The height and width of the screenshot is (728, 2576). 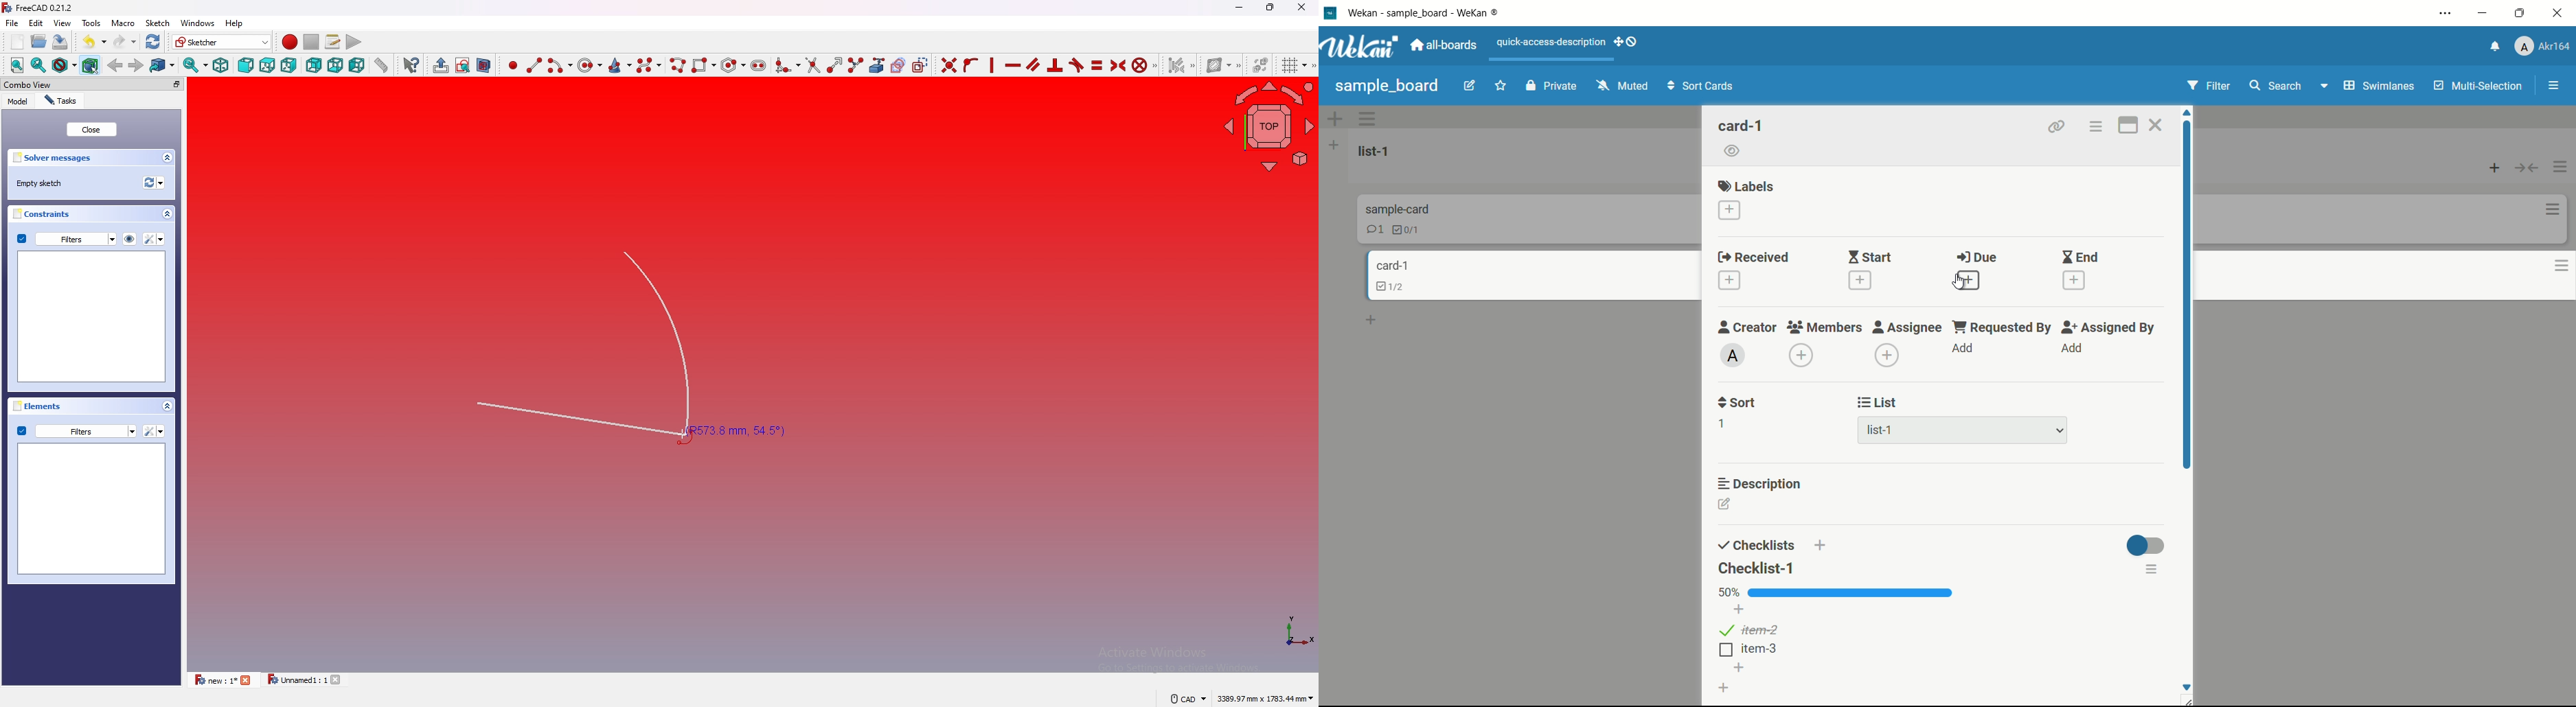 What do you see at coordinates (1800, 355) in the screenshot?
I see `add member` at bounding box center [1800, 355].